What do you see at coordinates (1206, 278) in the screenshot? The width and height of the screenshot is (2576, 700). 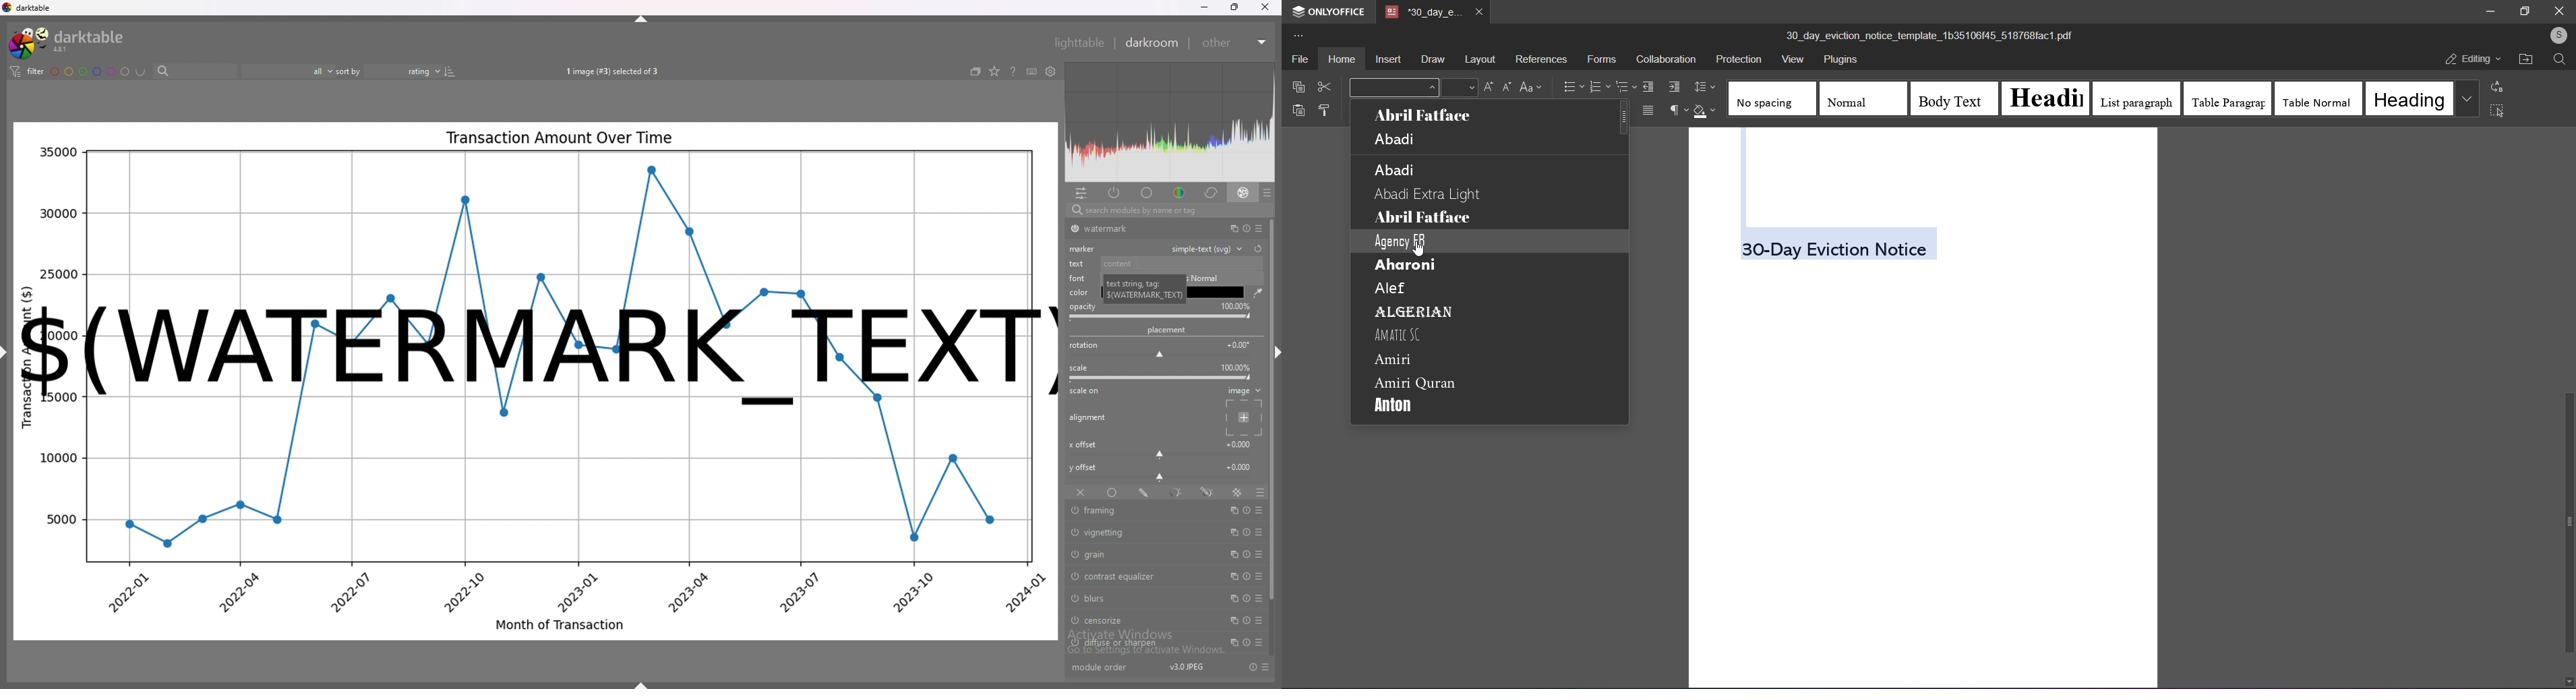 I see `normal` at bounding box center [1206, 278].